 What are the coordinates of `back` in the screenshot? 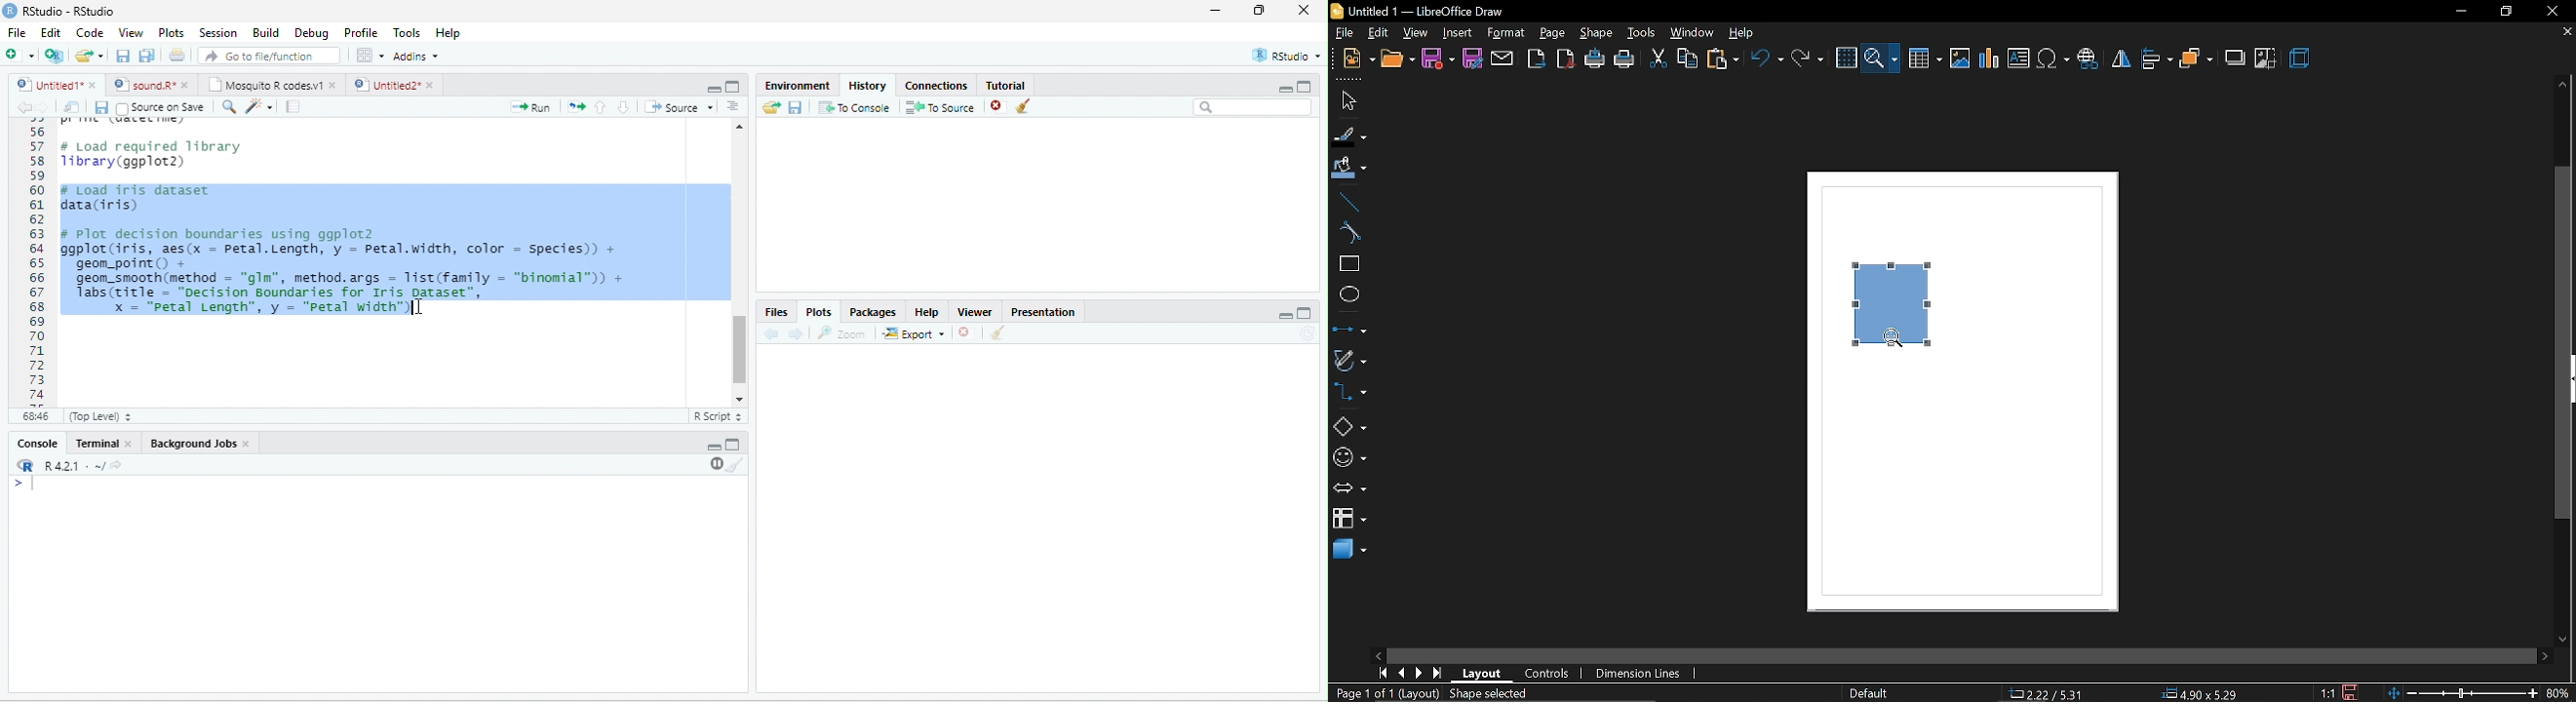 It's located at (770, 334).